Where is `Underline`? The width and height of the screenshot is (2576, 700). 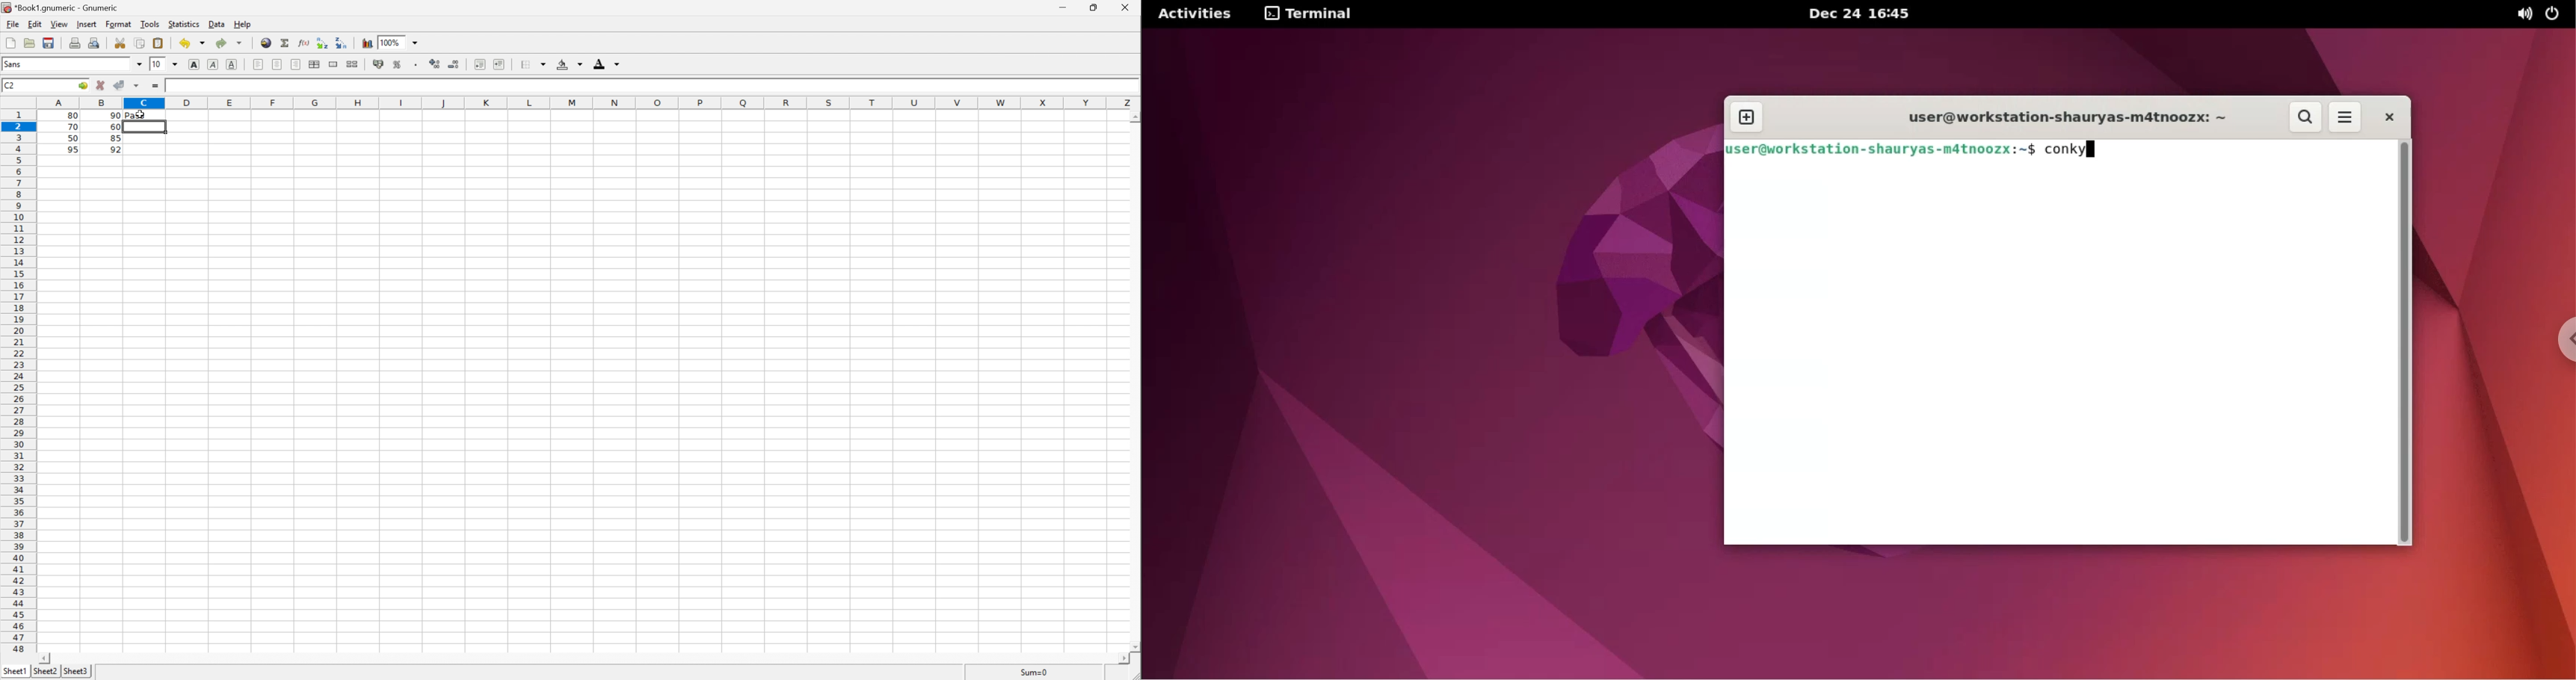 Underline is located at coordinates (233, 64).